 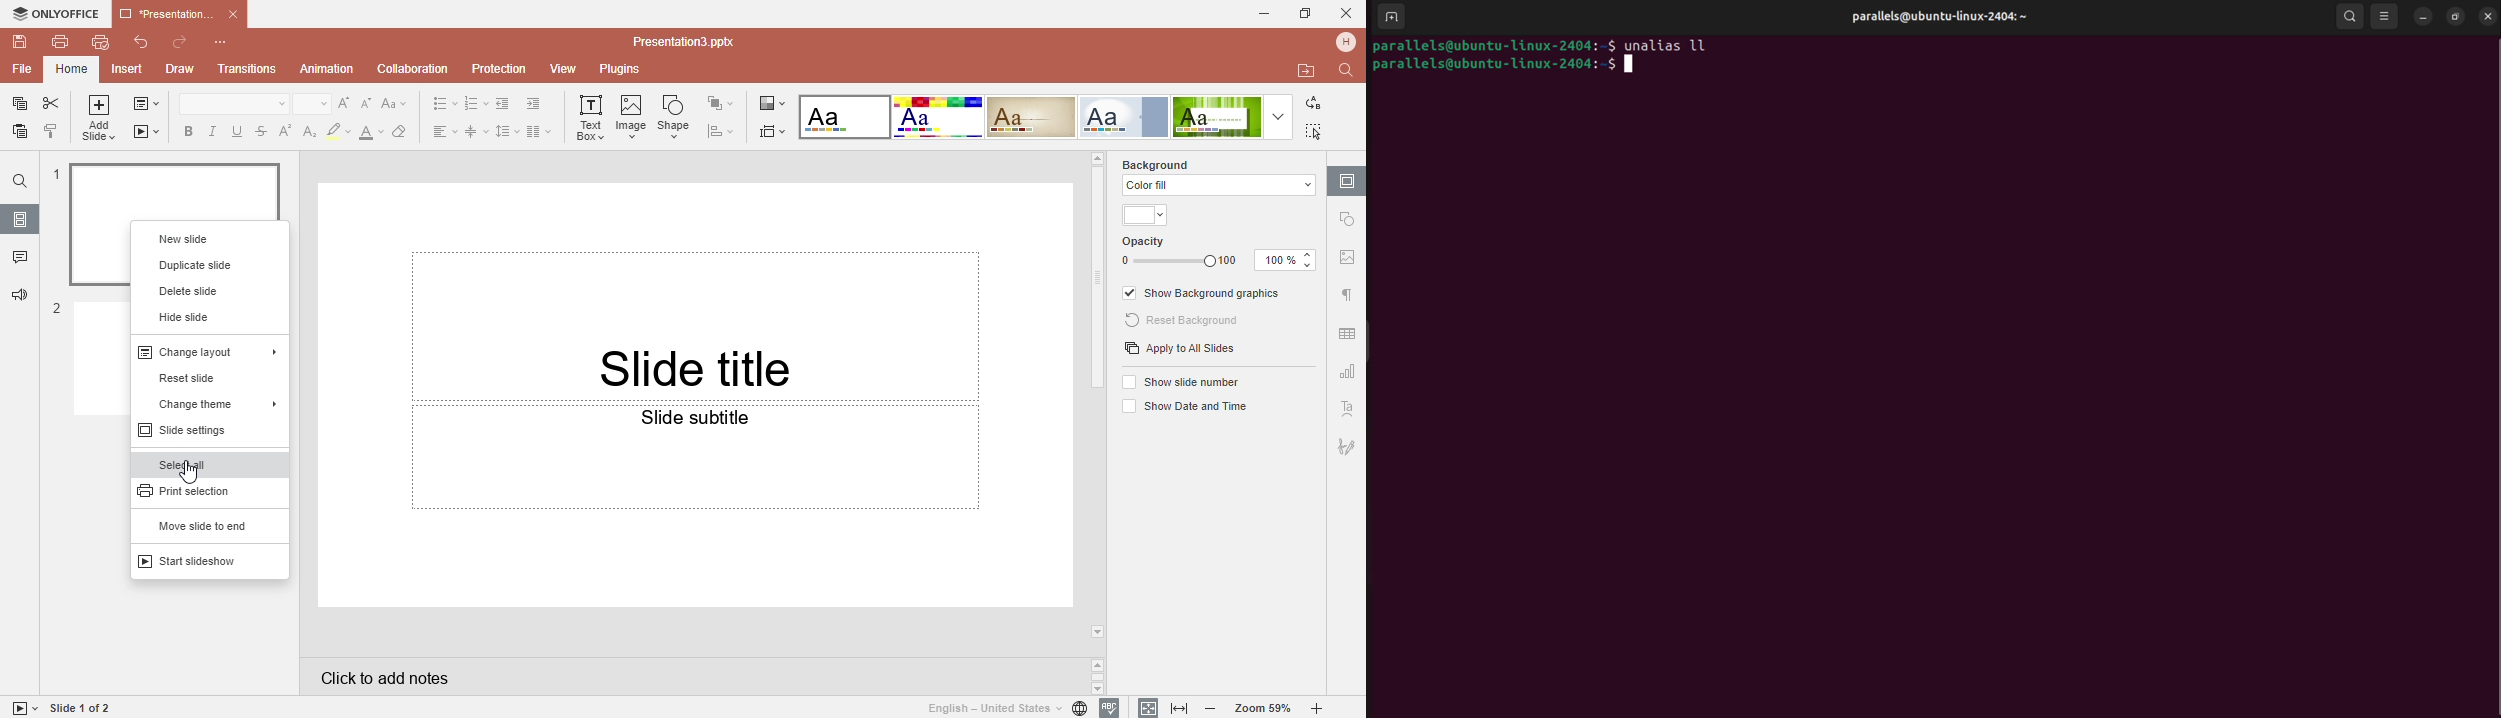 What do you see at coordinates (247, 70) in the screenshot?
I see `Transitions` at bounding box center [247, 70].